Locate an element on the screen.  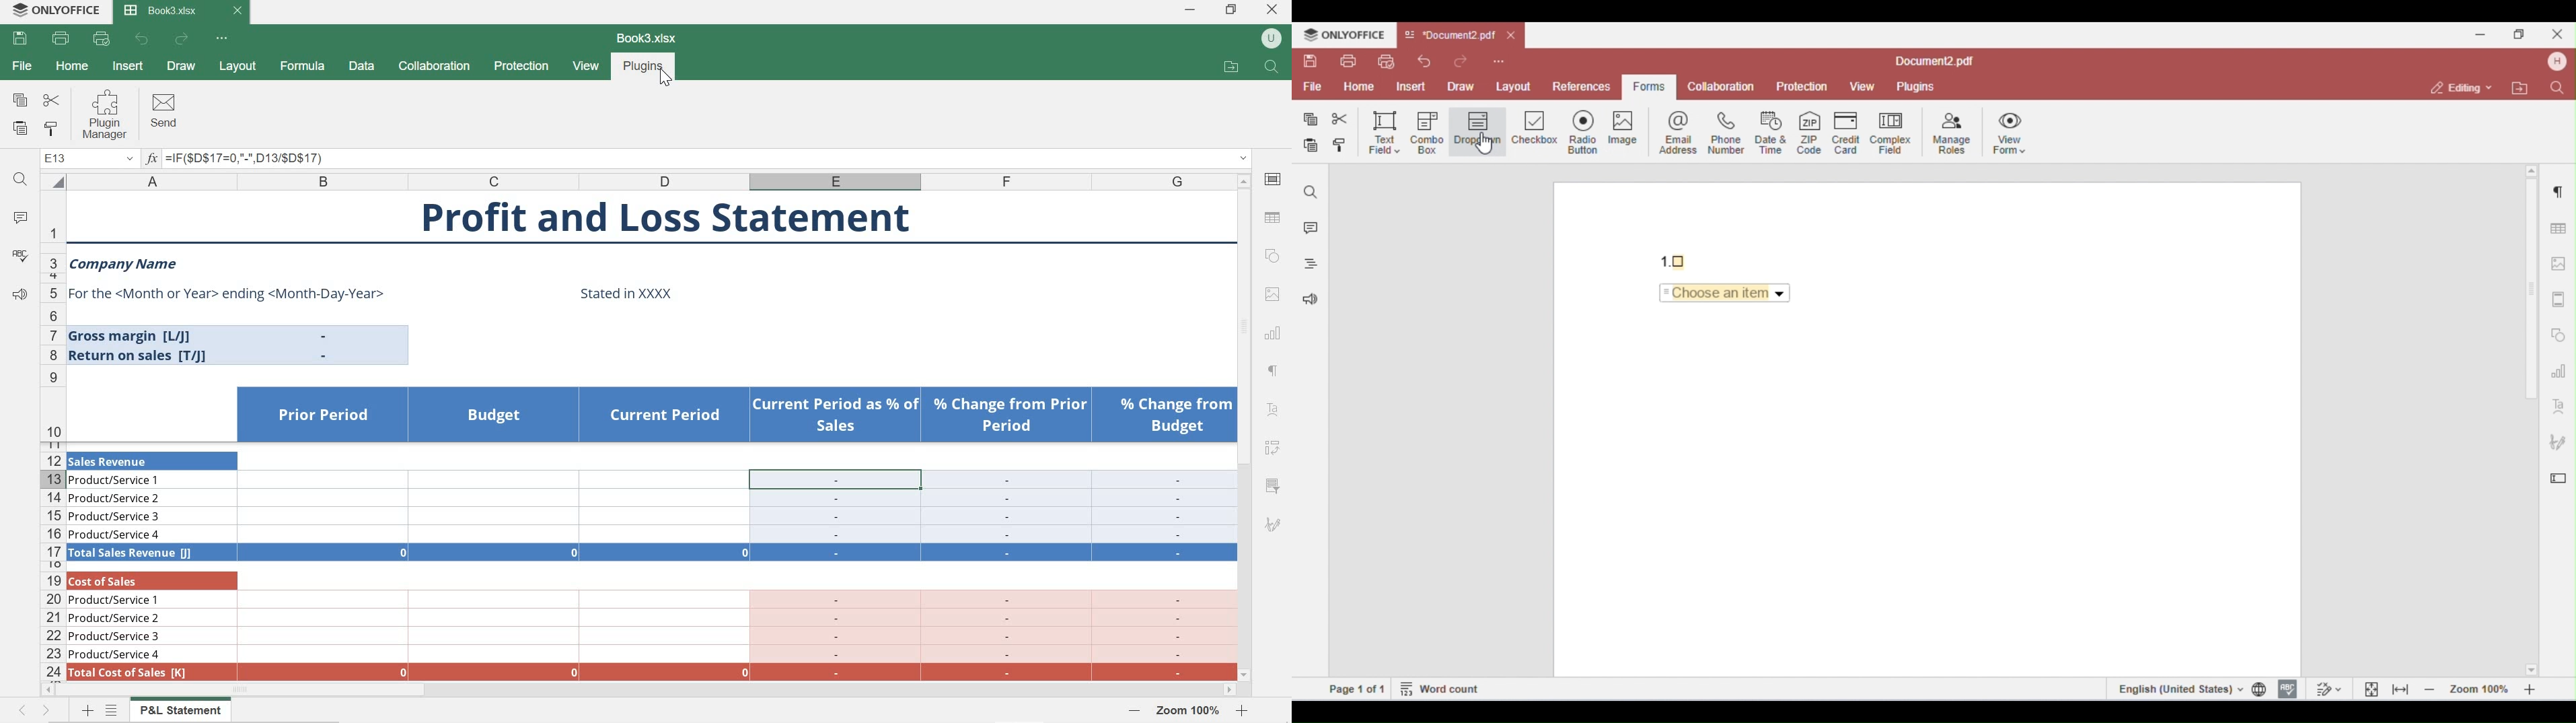
draw is located at coordinates (182, 67).